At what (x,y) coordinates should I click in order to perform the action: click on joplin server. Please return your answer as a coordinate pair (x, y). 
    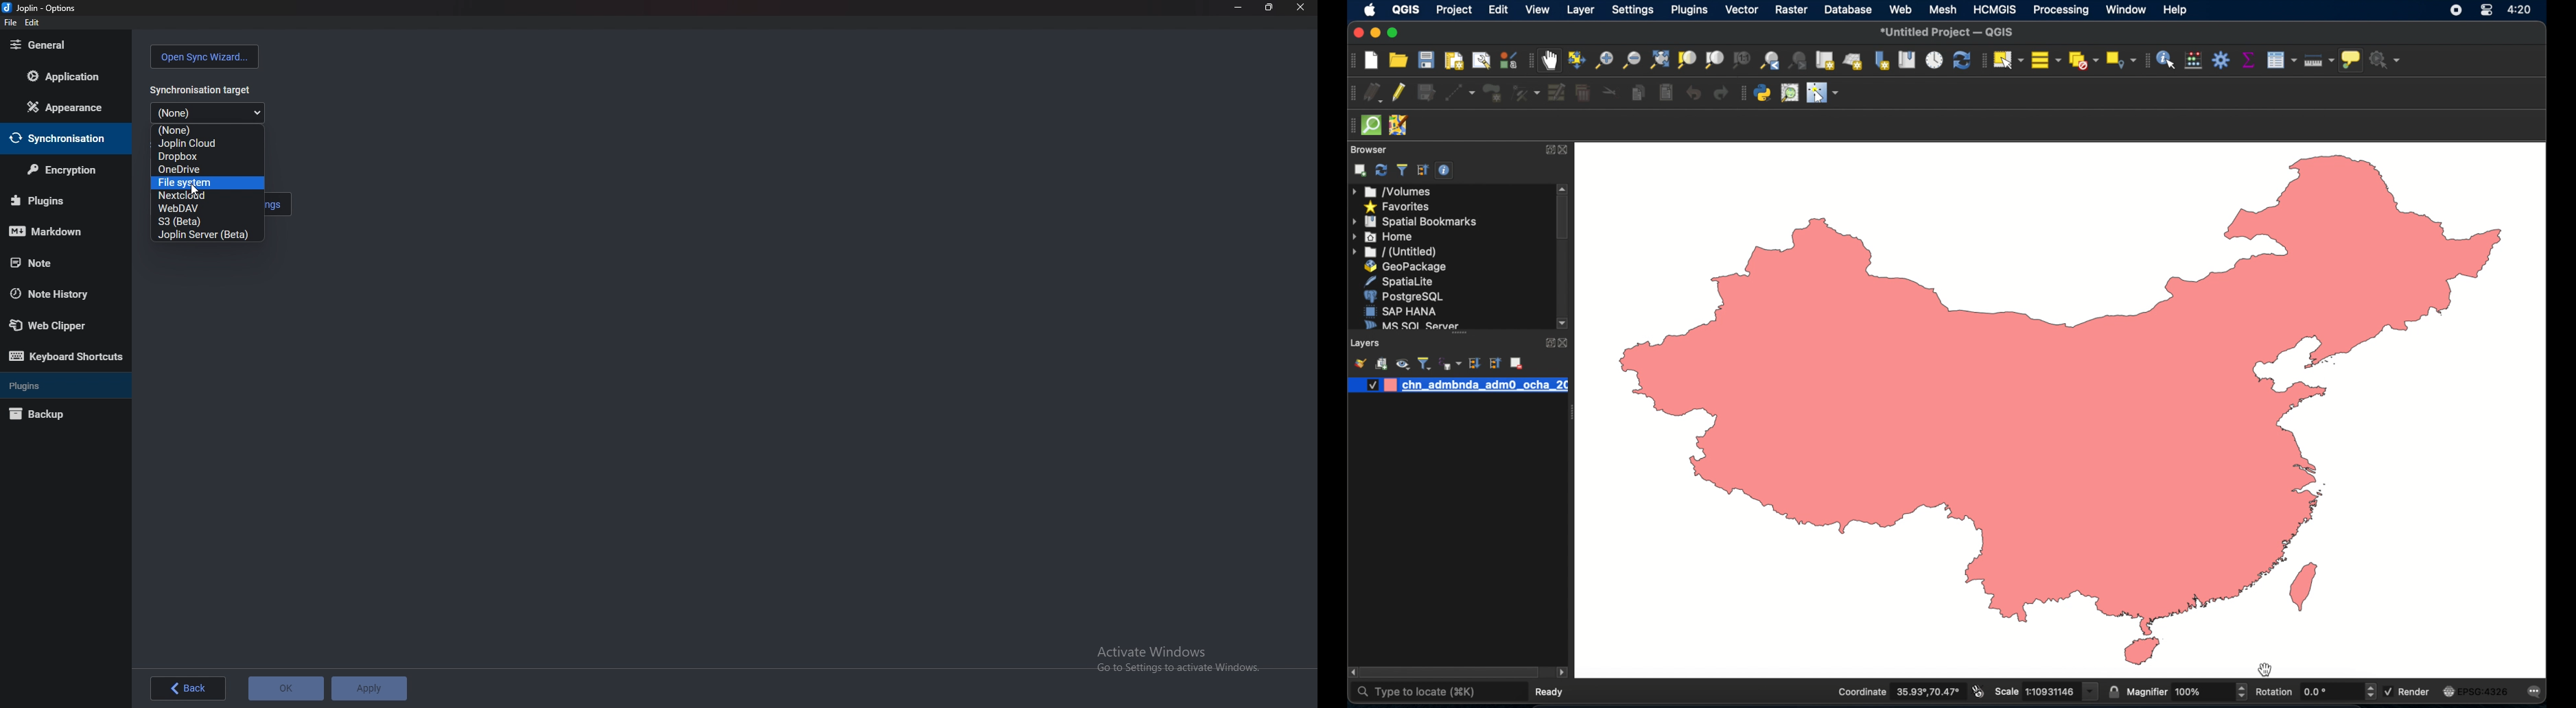
    Looking at the image, I should click on (207, 235).